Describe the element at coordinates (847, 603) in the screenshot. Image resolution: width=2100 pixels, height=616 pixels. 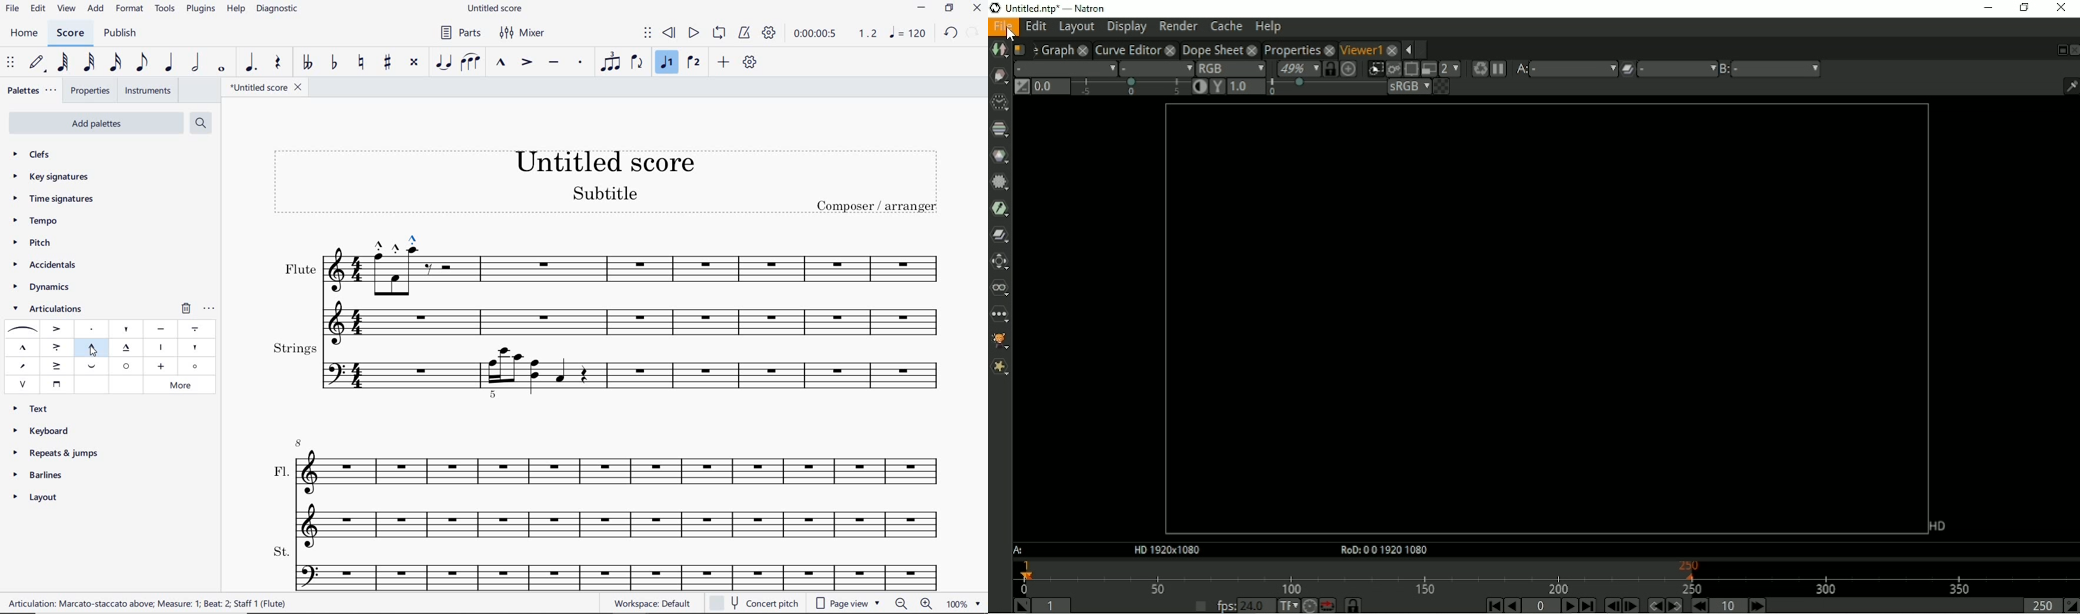
I see `page view` at that location.